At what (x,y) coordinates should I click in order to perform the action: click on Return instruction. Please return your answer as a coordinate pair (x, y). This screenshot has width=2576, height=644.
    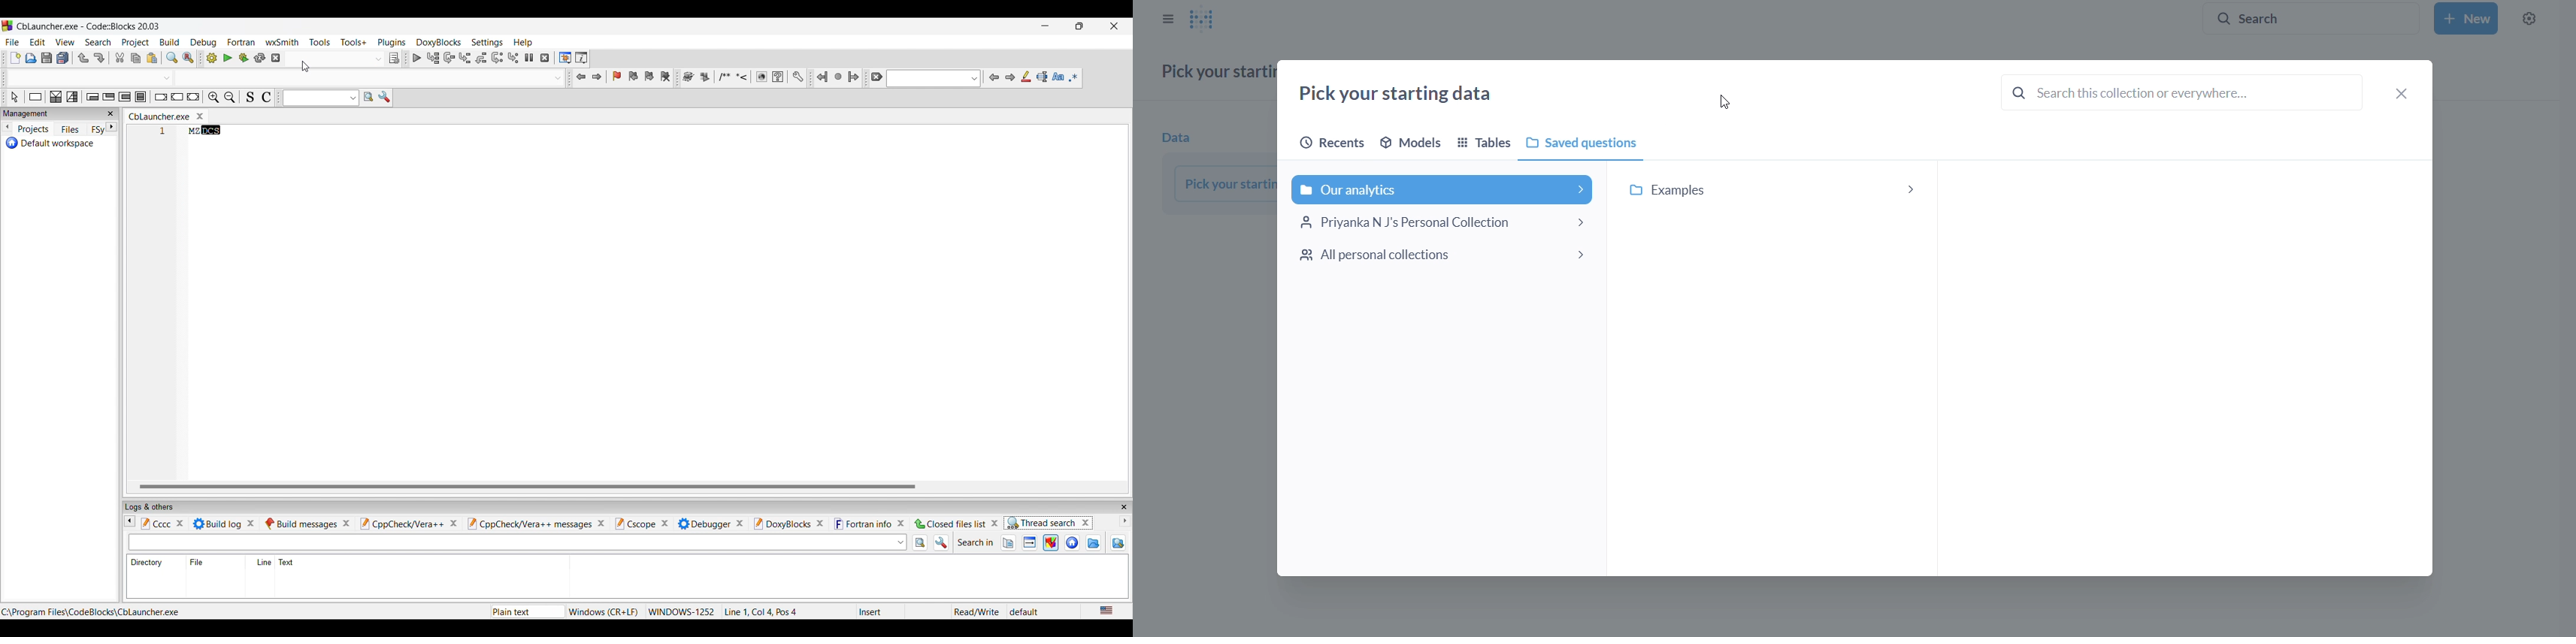
    Looking at the image, I should click on (194, 97).